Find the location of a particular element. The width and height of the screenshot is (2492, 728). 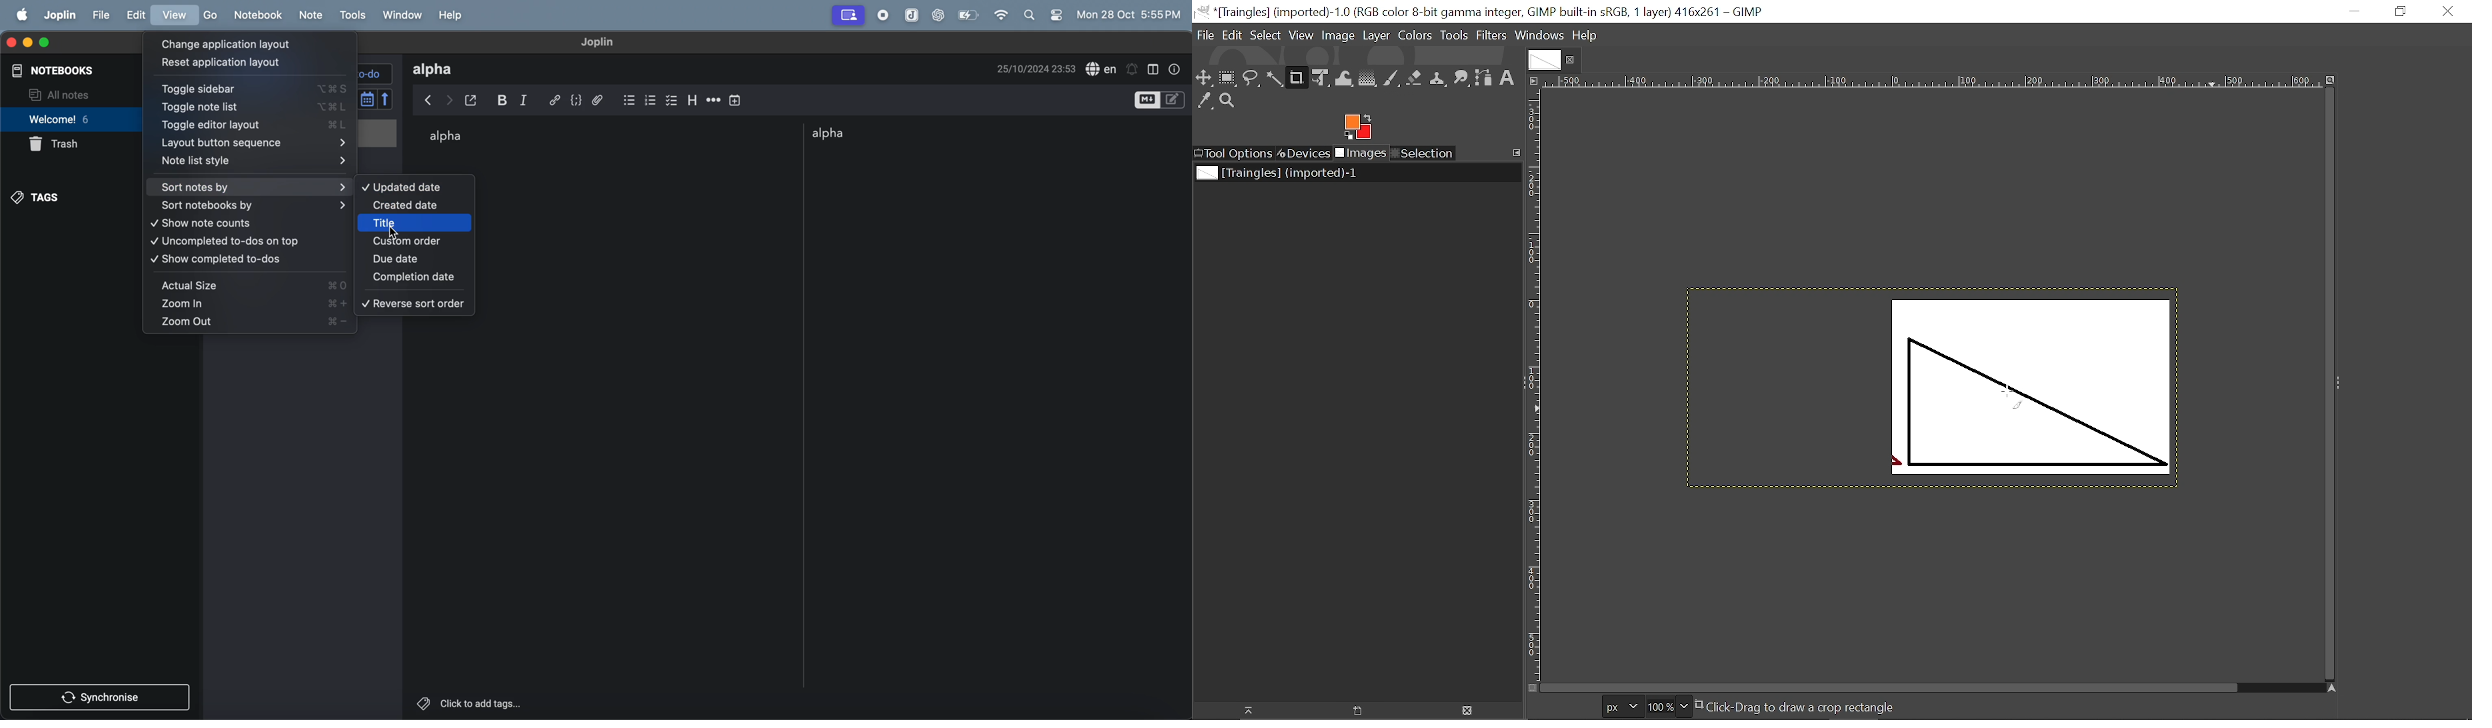

file is located at coordinates (102, 17).